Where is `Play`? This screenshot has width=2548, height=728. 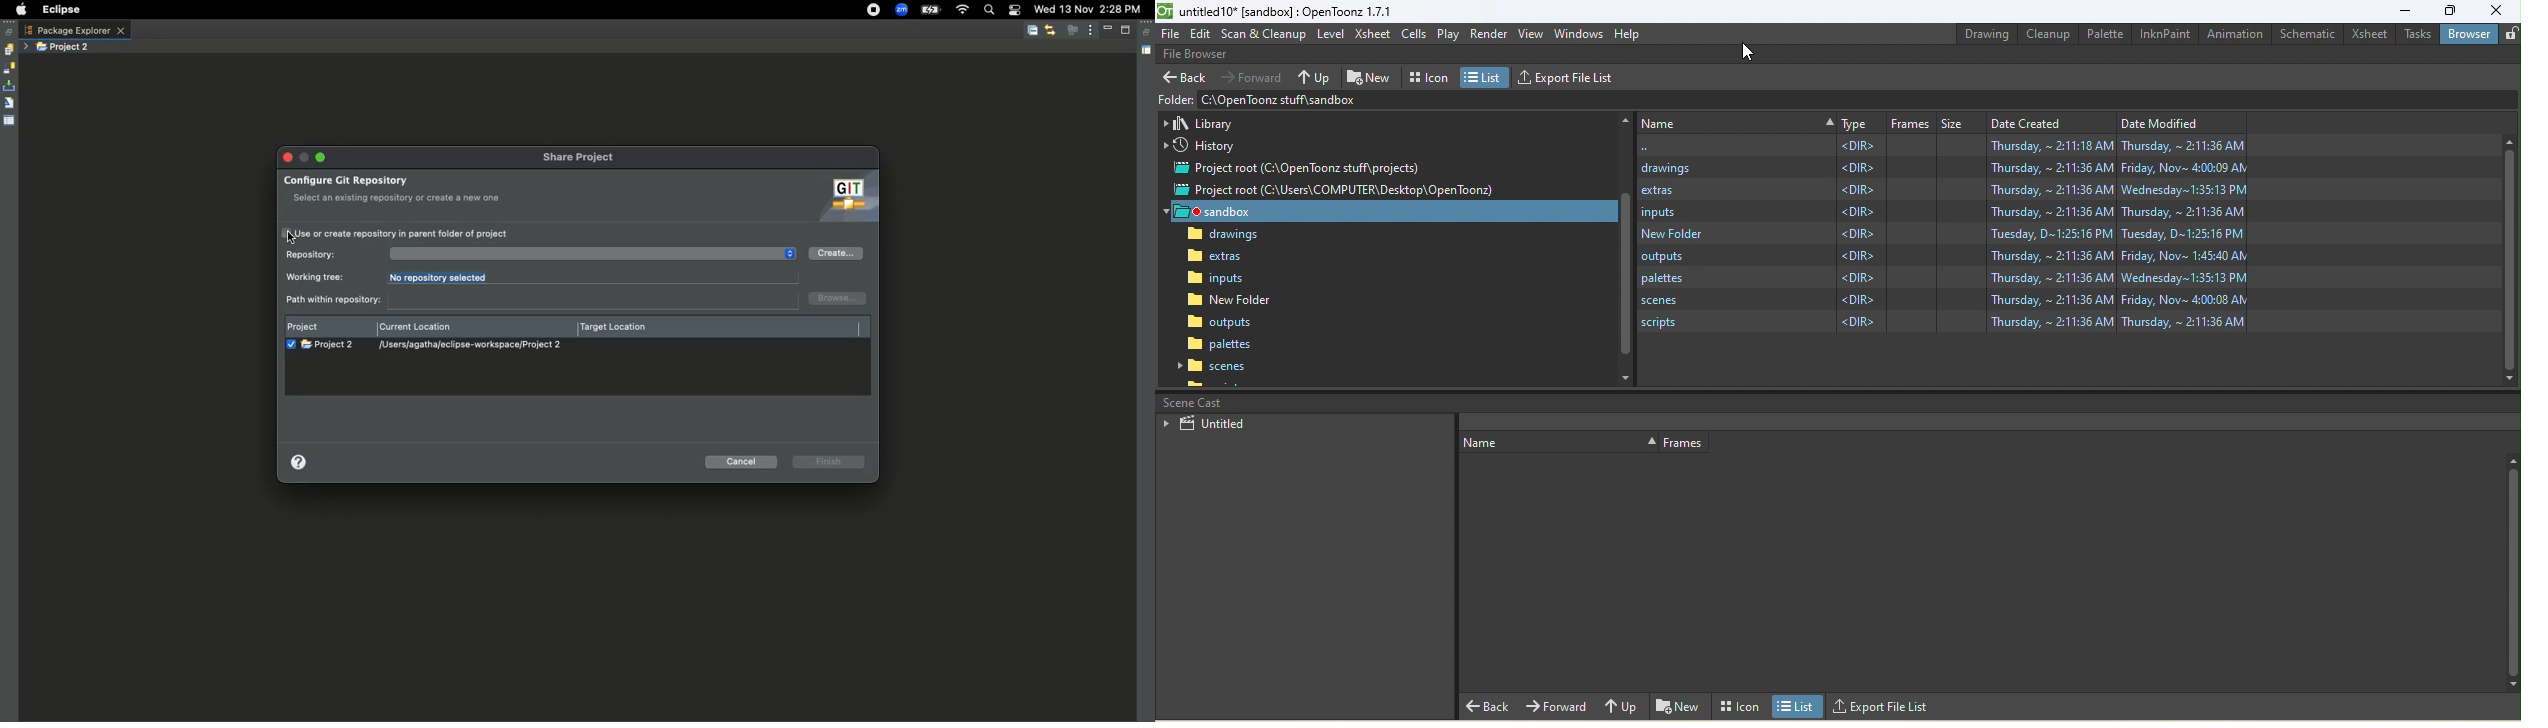
Play is located at coordinates (1446, 35).